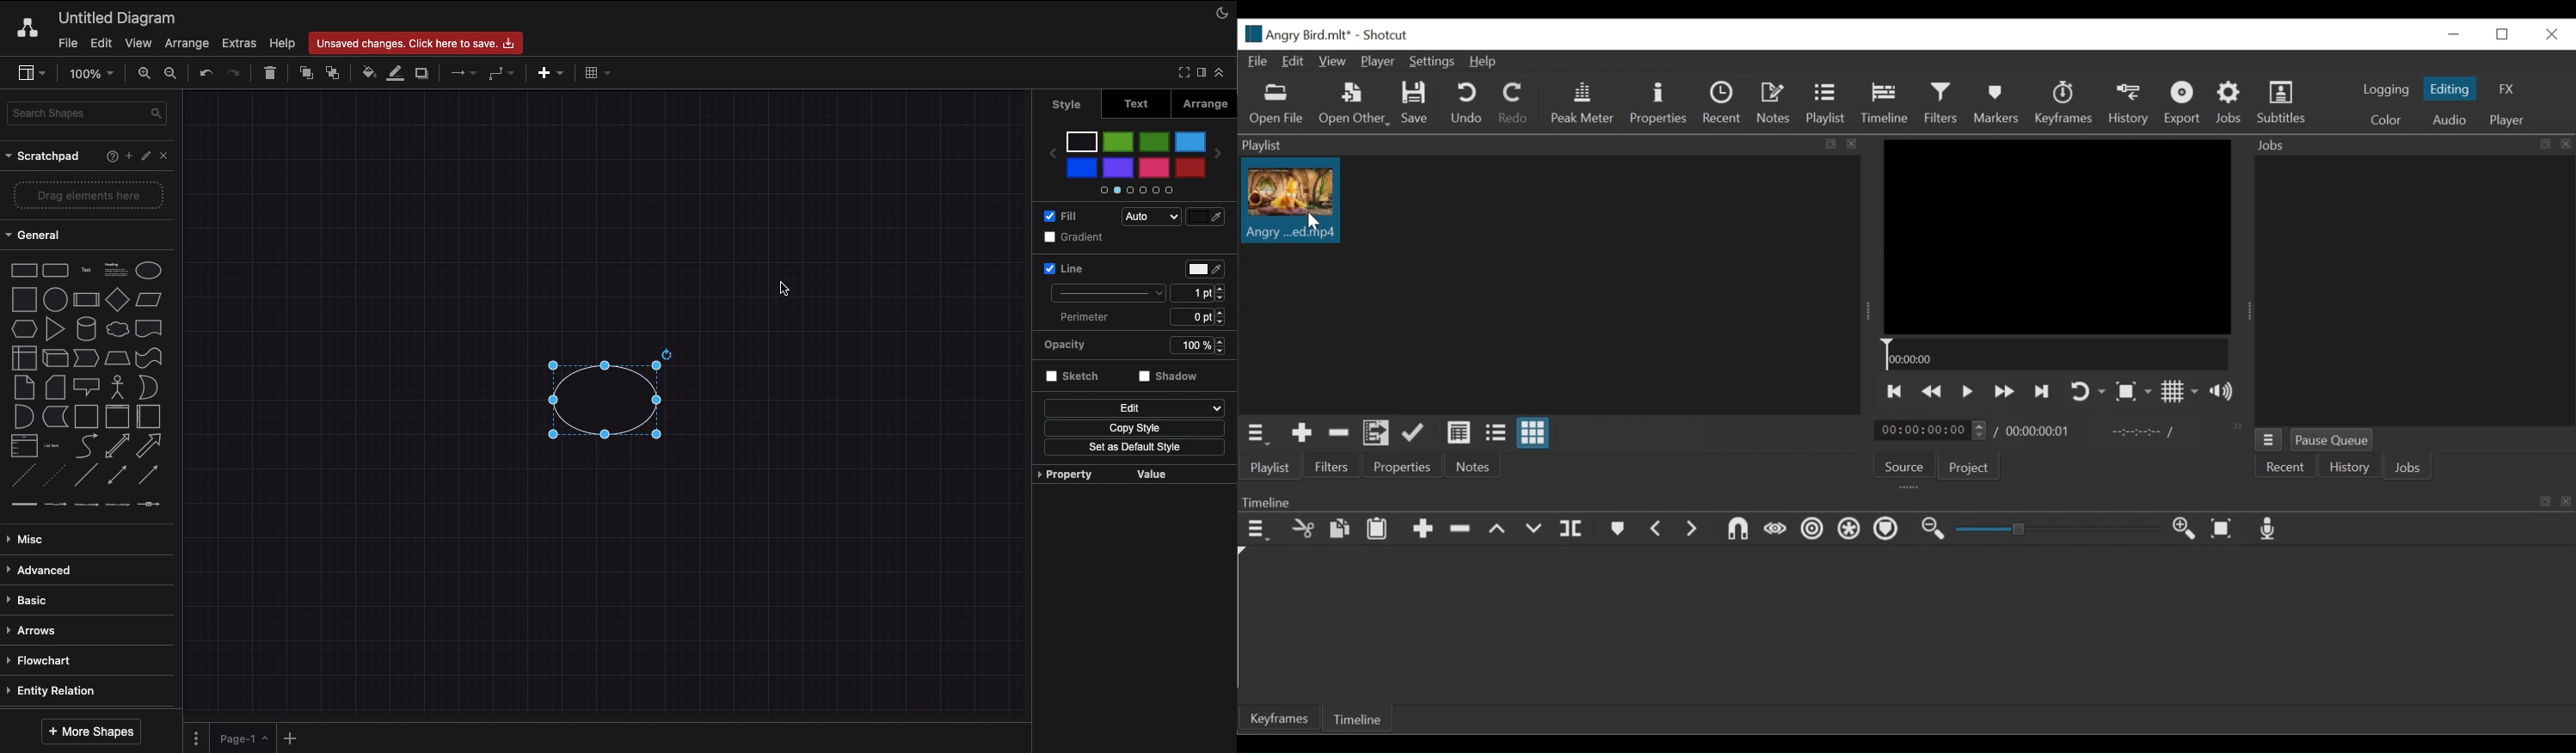  I want to click on shadow, so click(1170, 375).